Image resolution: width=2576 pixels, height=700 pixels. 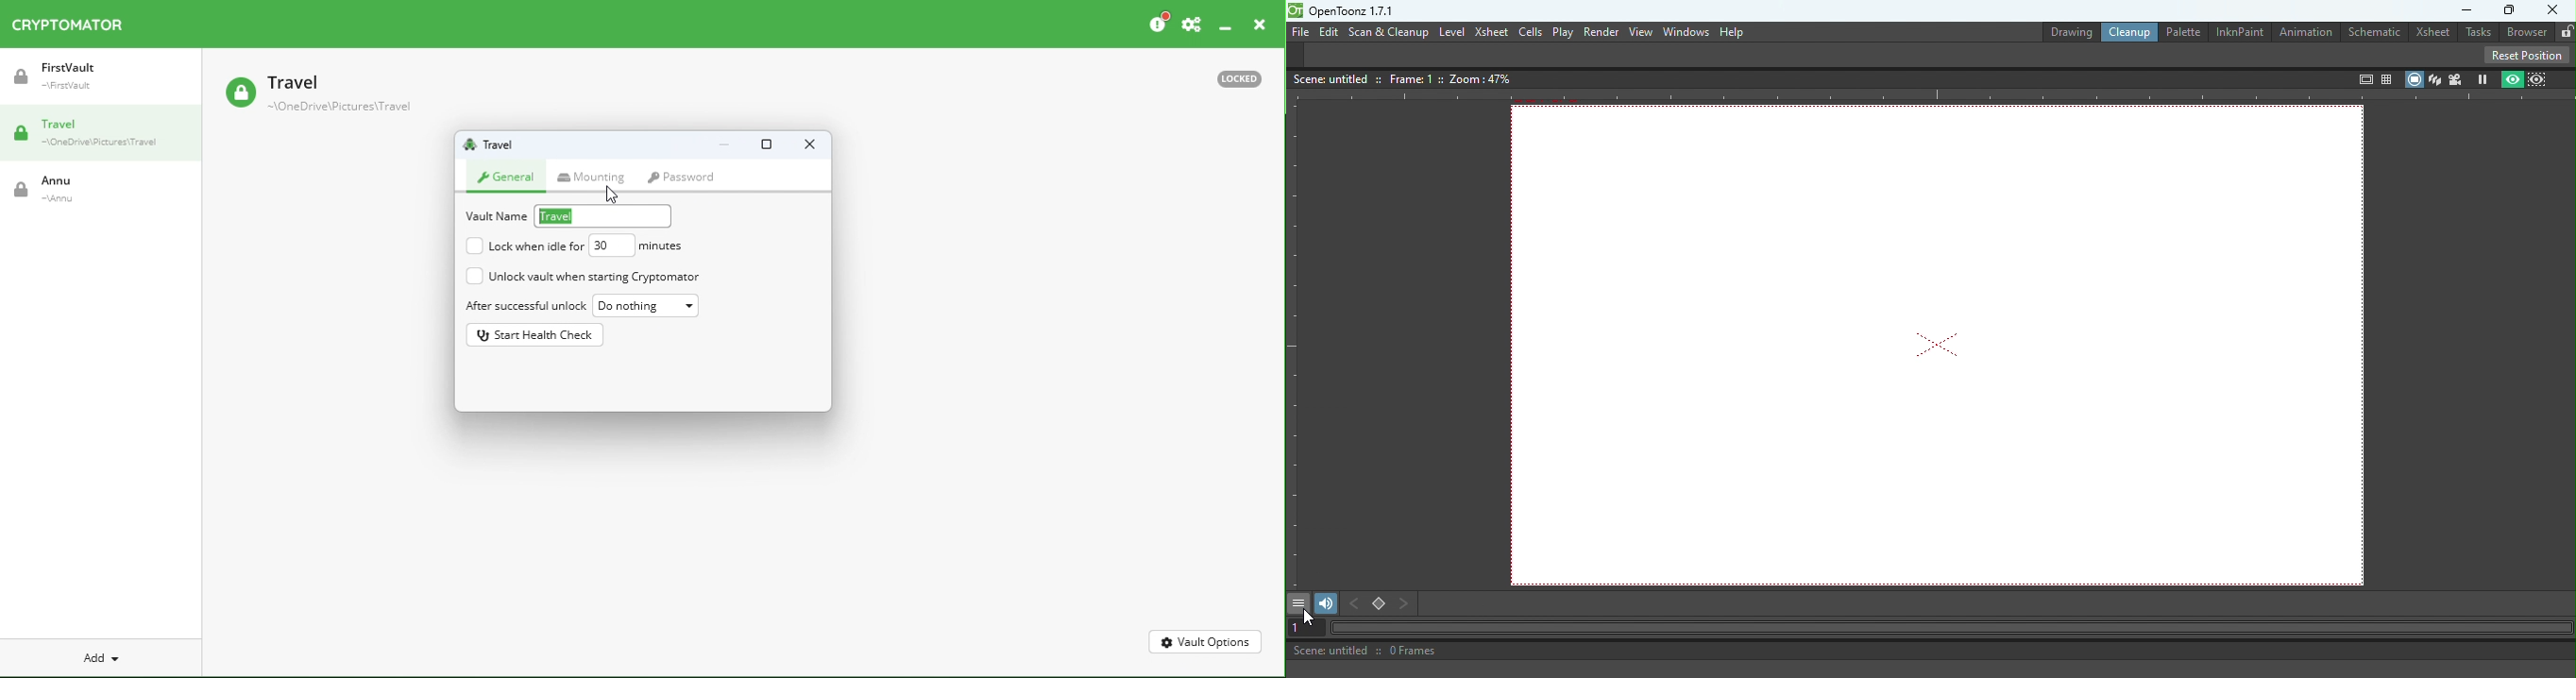 I want to click on Browser, so click(x=2523, y=32).